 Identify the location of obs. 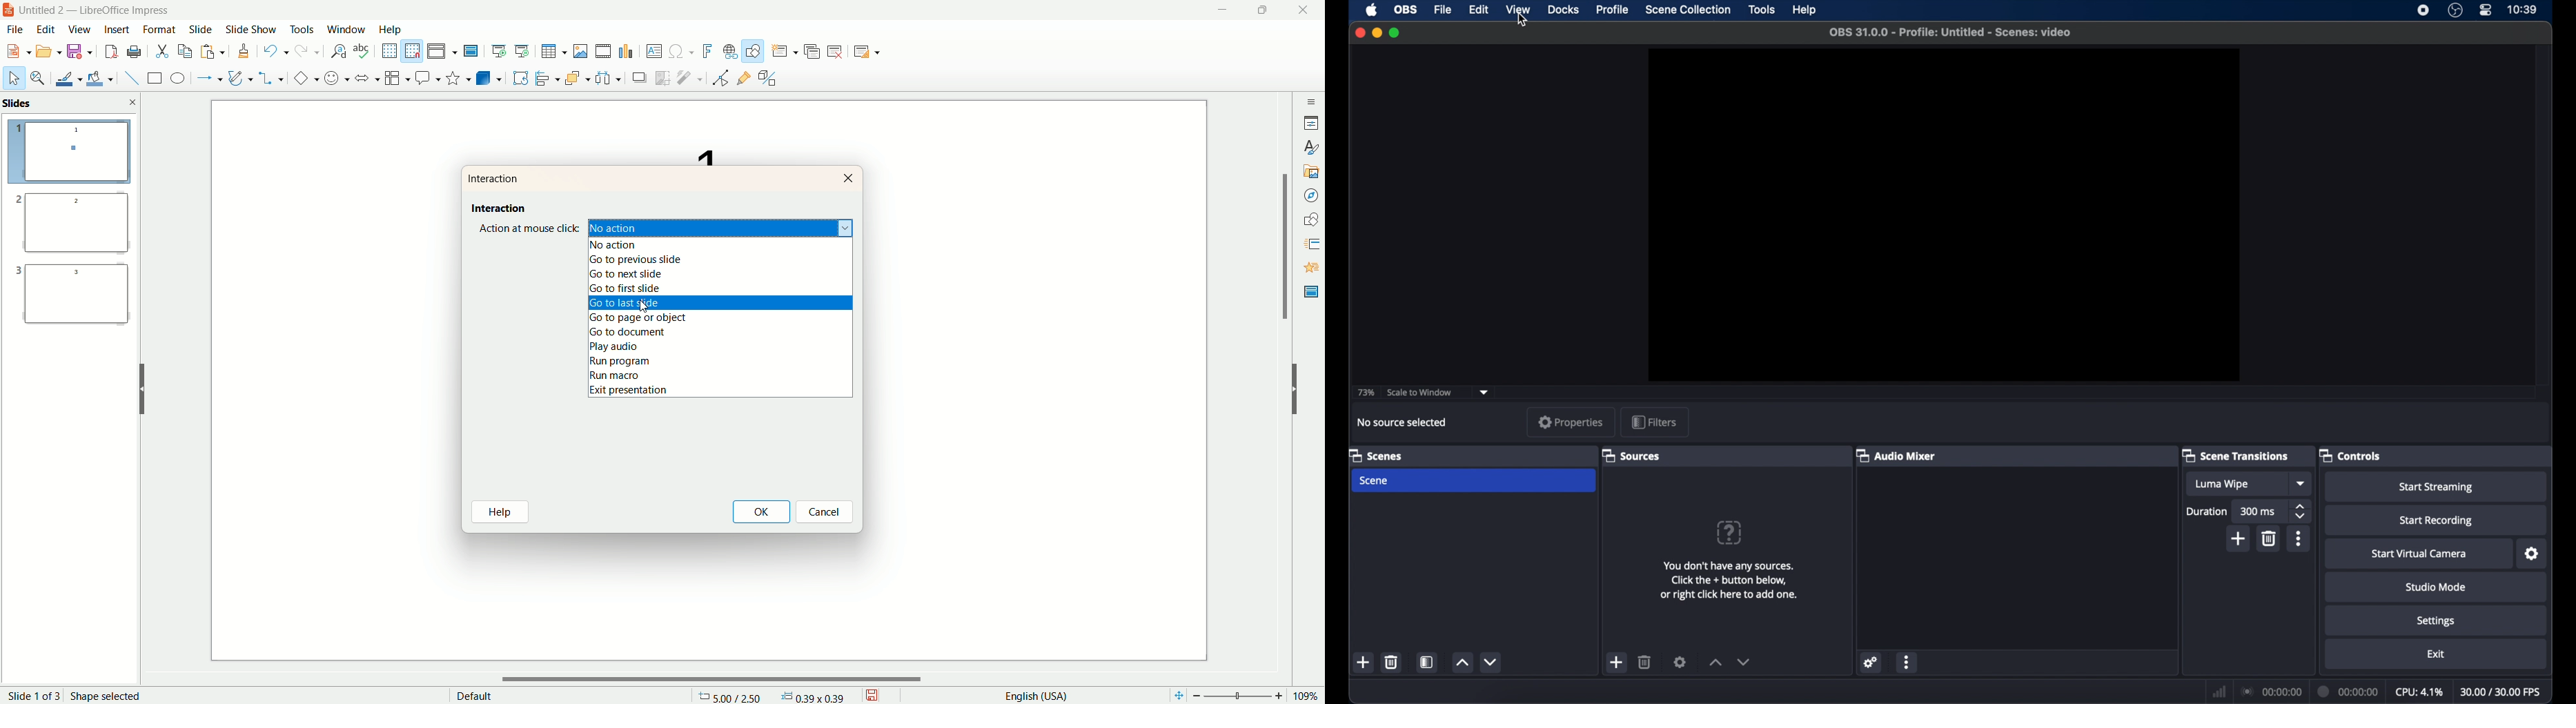
(1406, 10).